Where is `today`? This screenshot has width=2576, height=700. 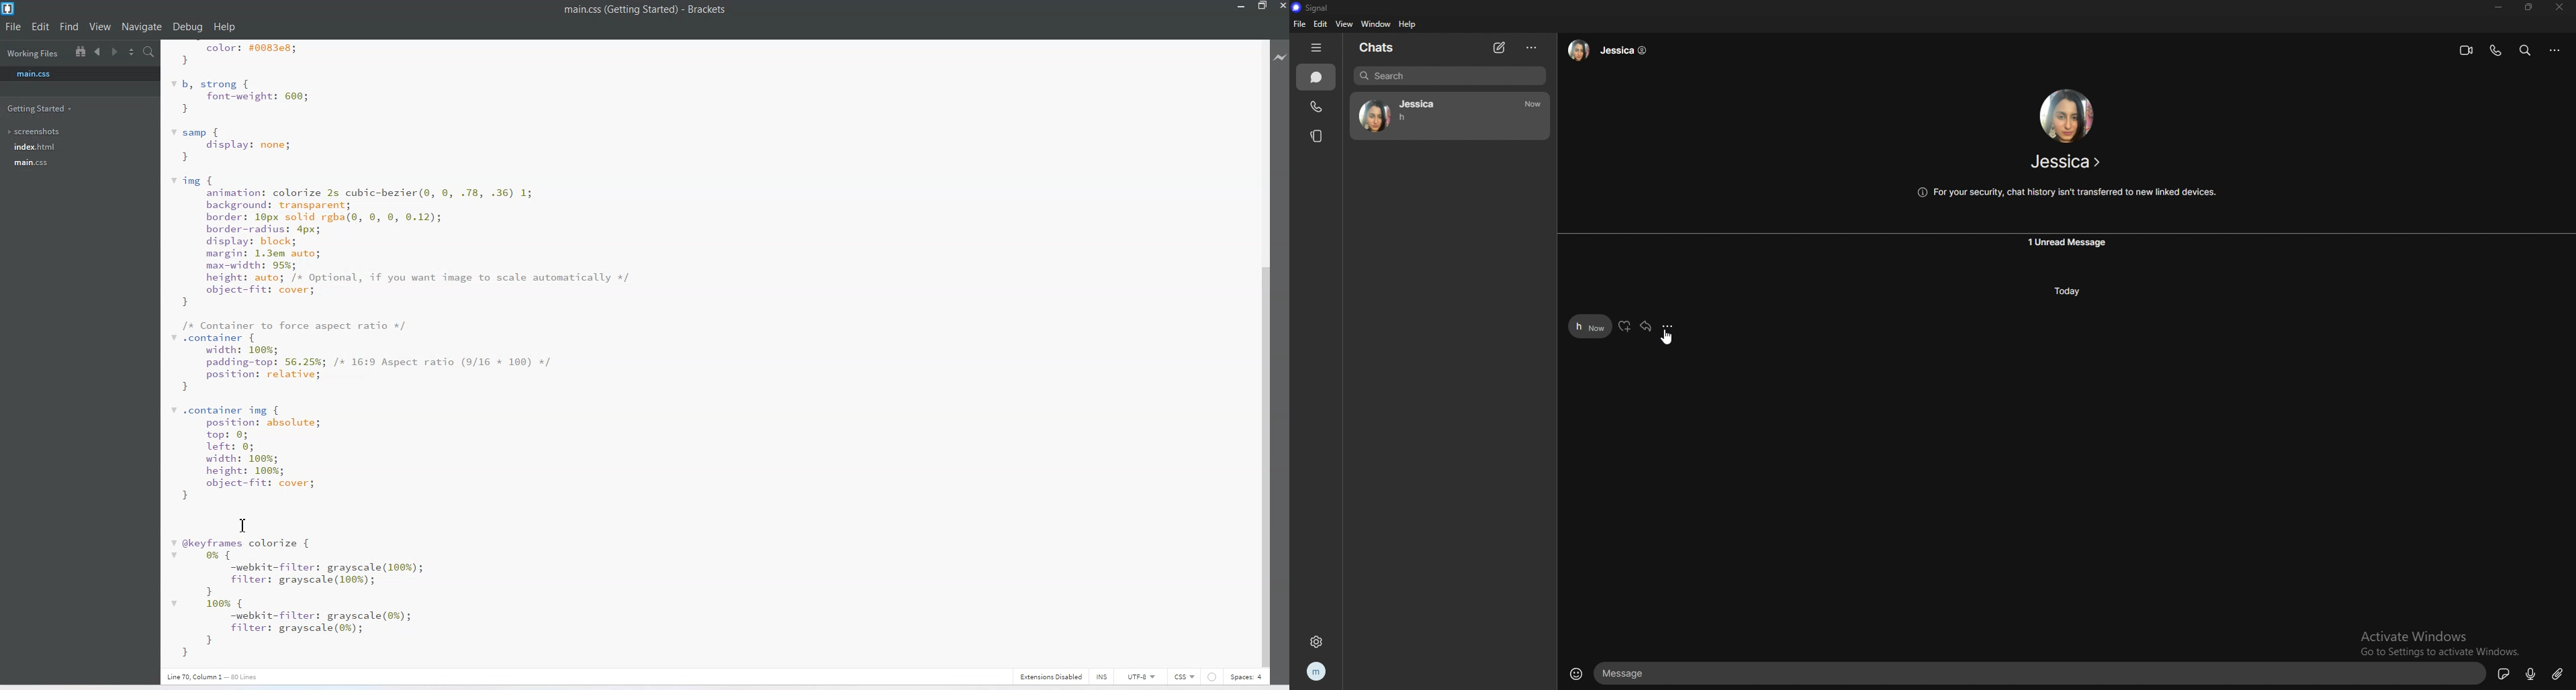
today is located at coordinates (2067, 292).